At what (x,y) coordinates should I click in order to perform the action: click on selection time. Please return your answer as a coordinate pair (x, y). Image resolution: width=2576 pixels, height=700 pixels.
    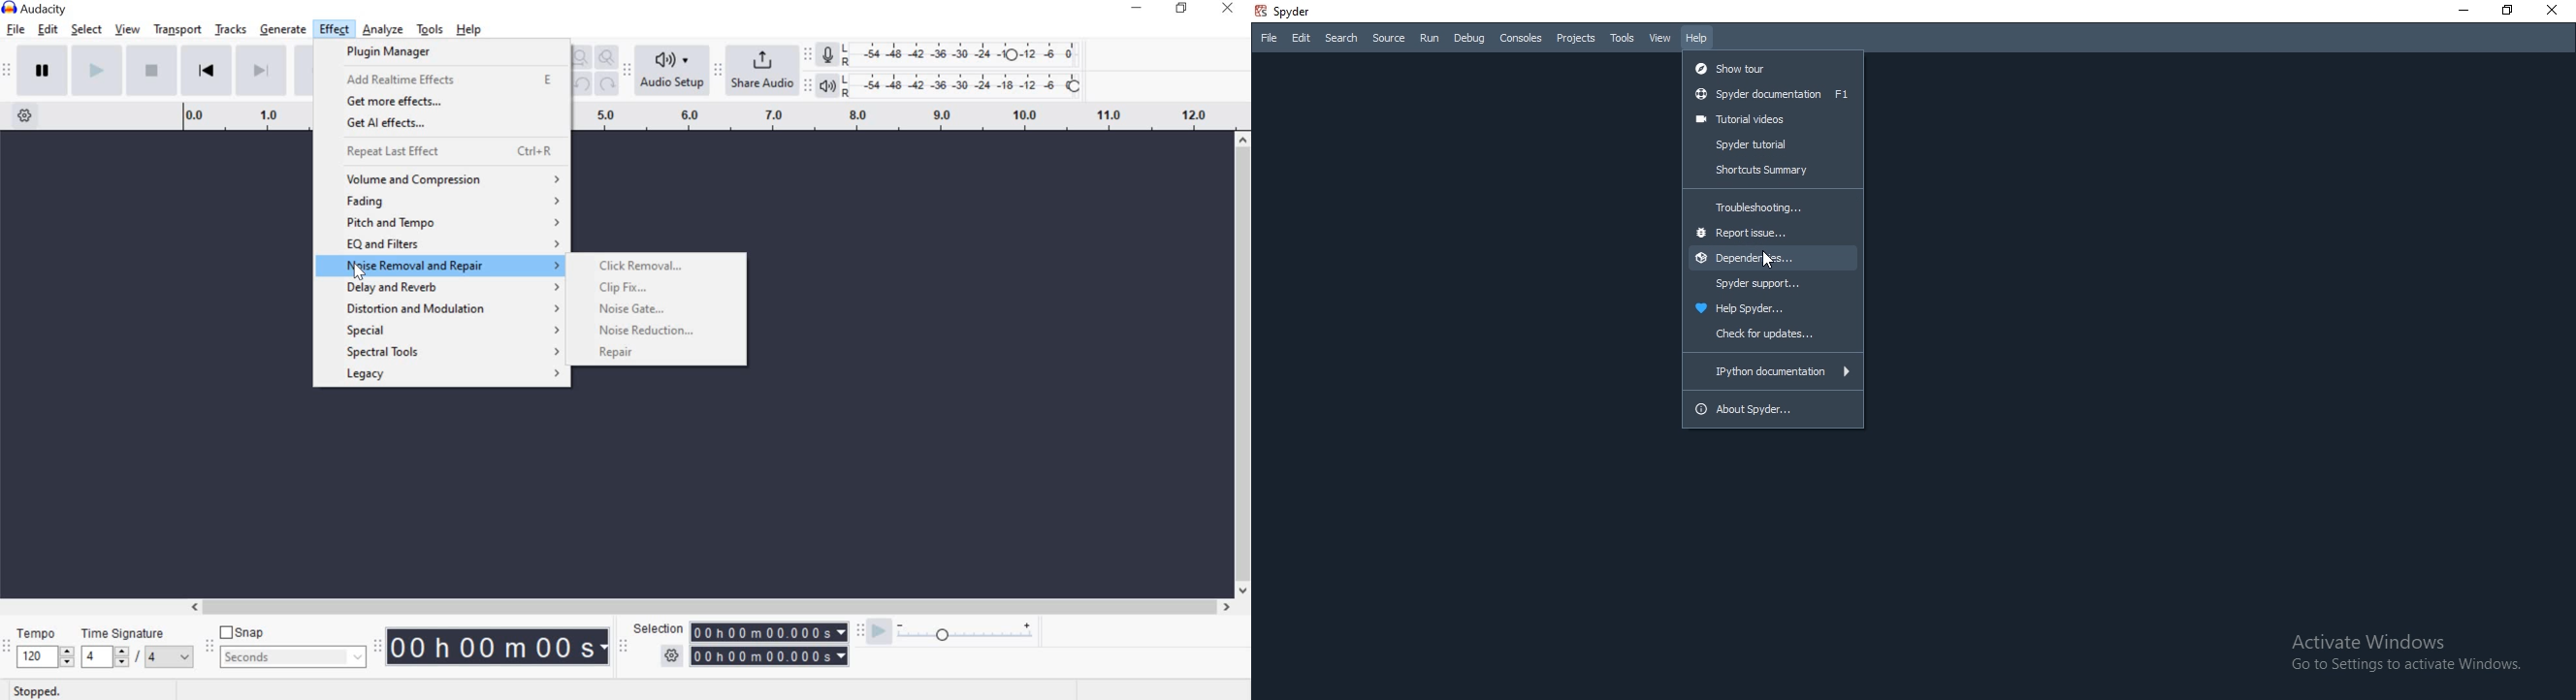
    Looking at the image, I should click on (771, 656).